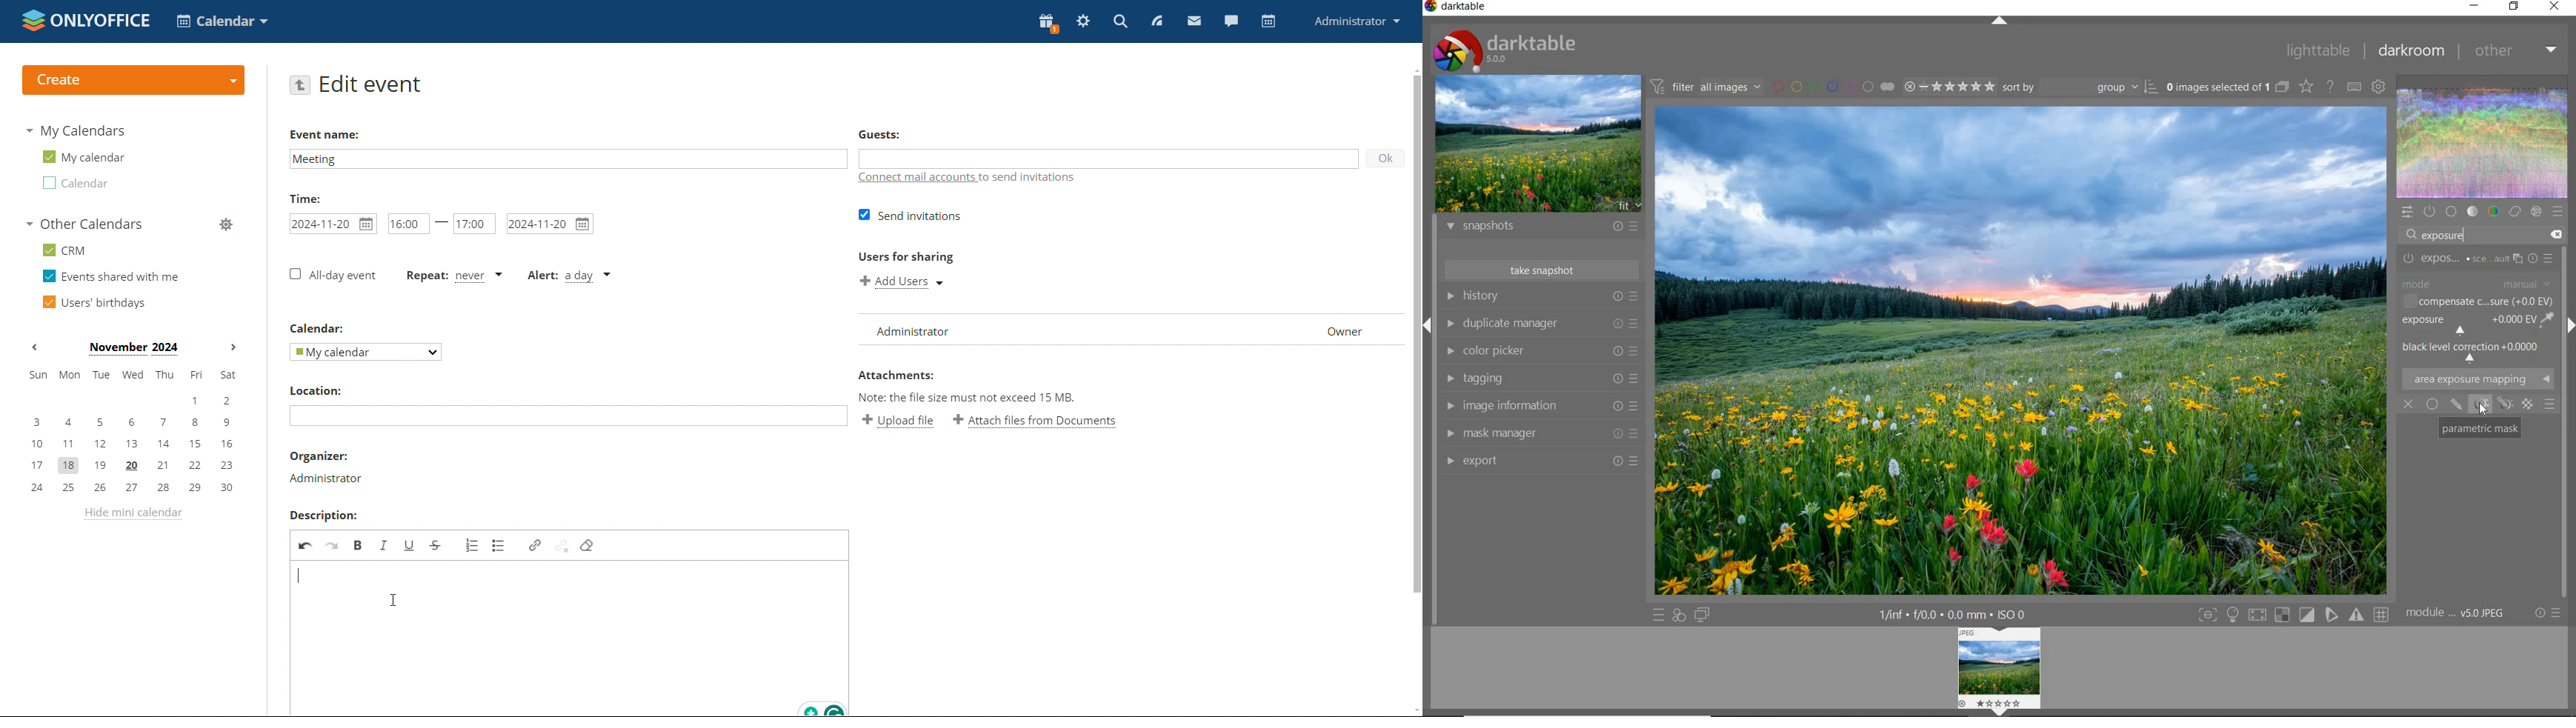 Image resolution: width=2576 pixels, height=728 pixels. I want to click on end time, so click(474, 224).